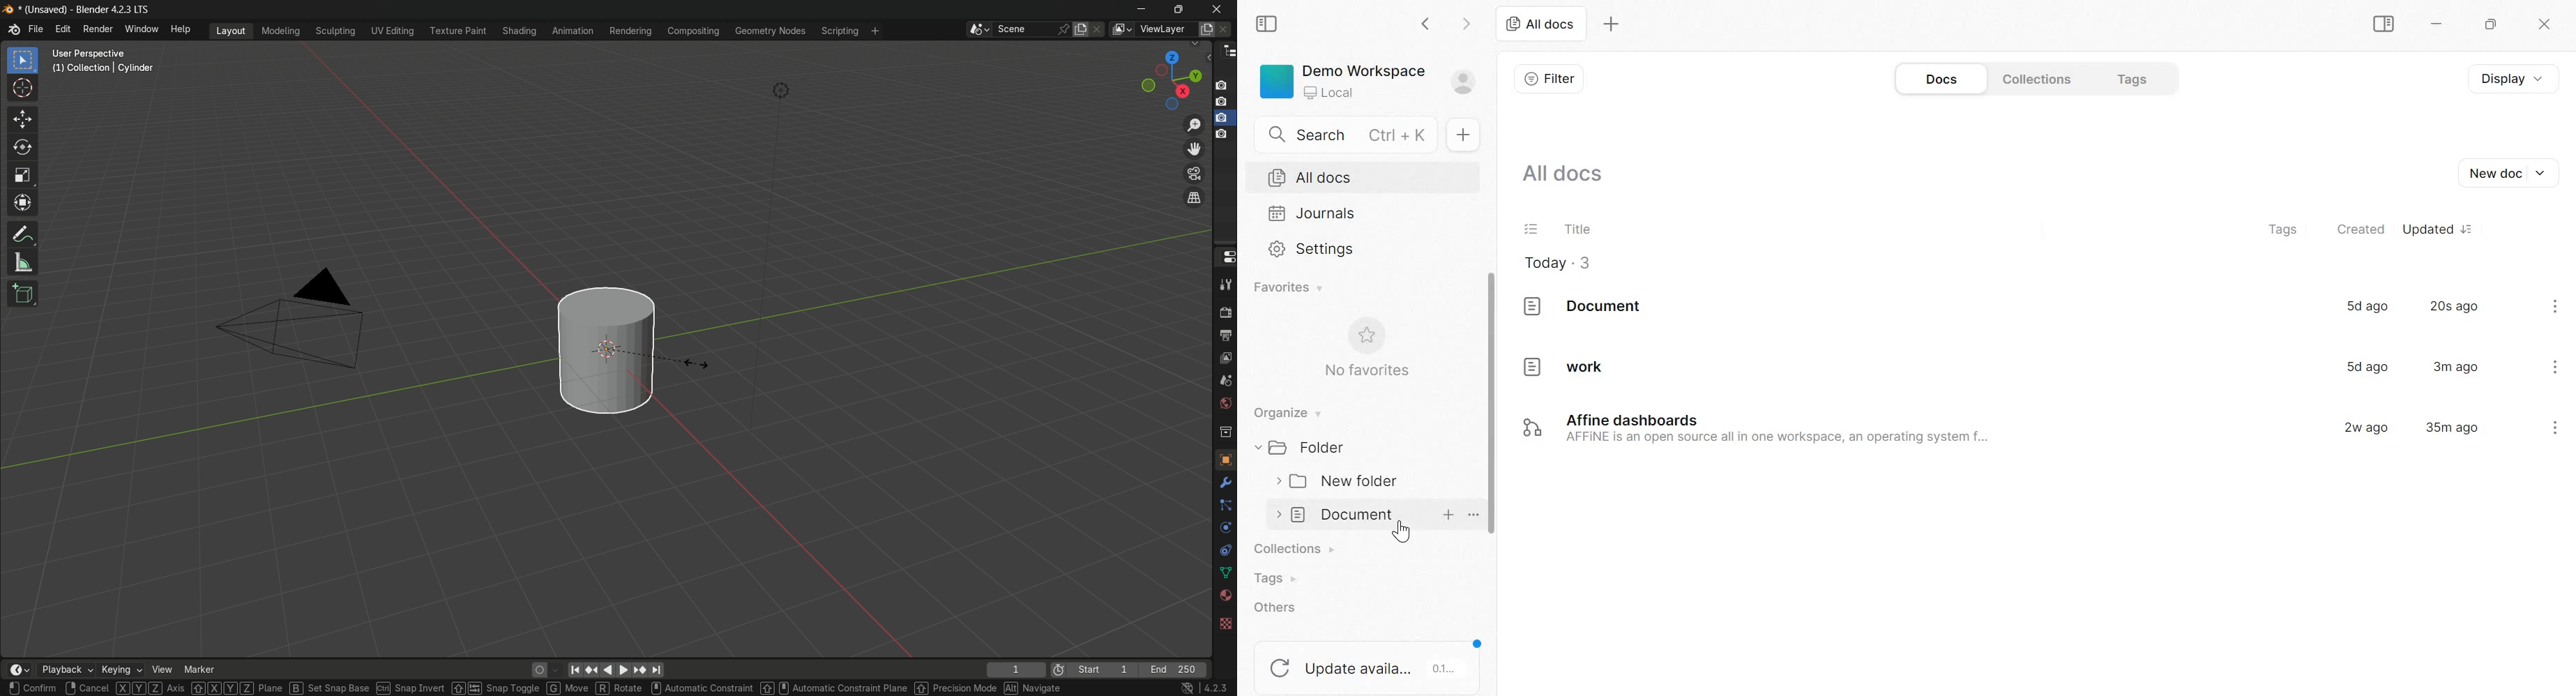 The height and width of the screenshot is (700, 2576). Describe the element at coordinates (1448, 514) in the screenshot. I see `new doc` at that location.